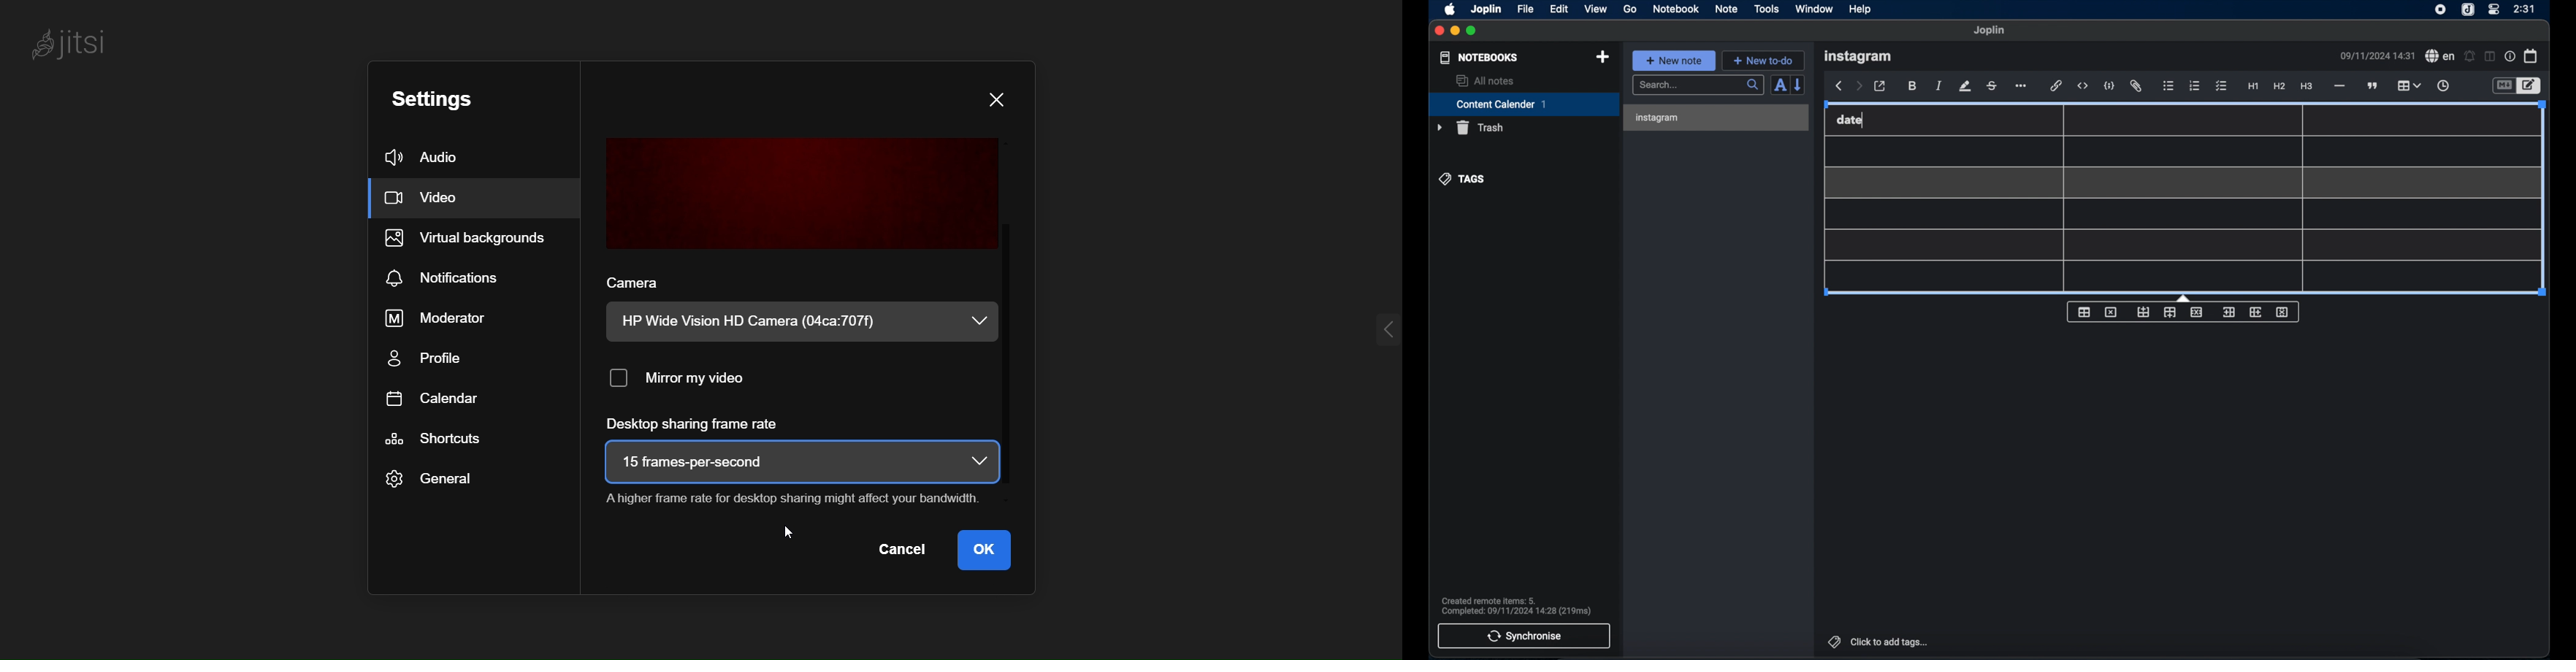  I want to click on shortcut, so click(437, 440).